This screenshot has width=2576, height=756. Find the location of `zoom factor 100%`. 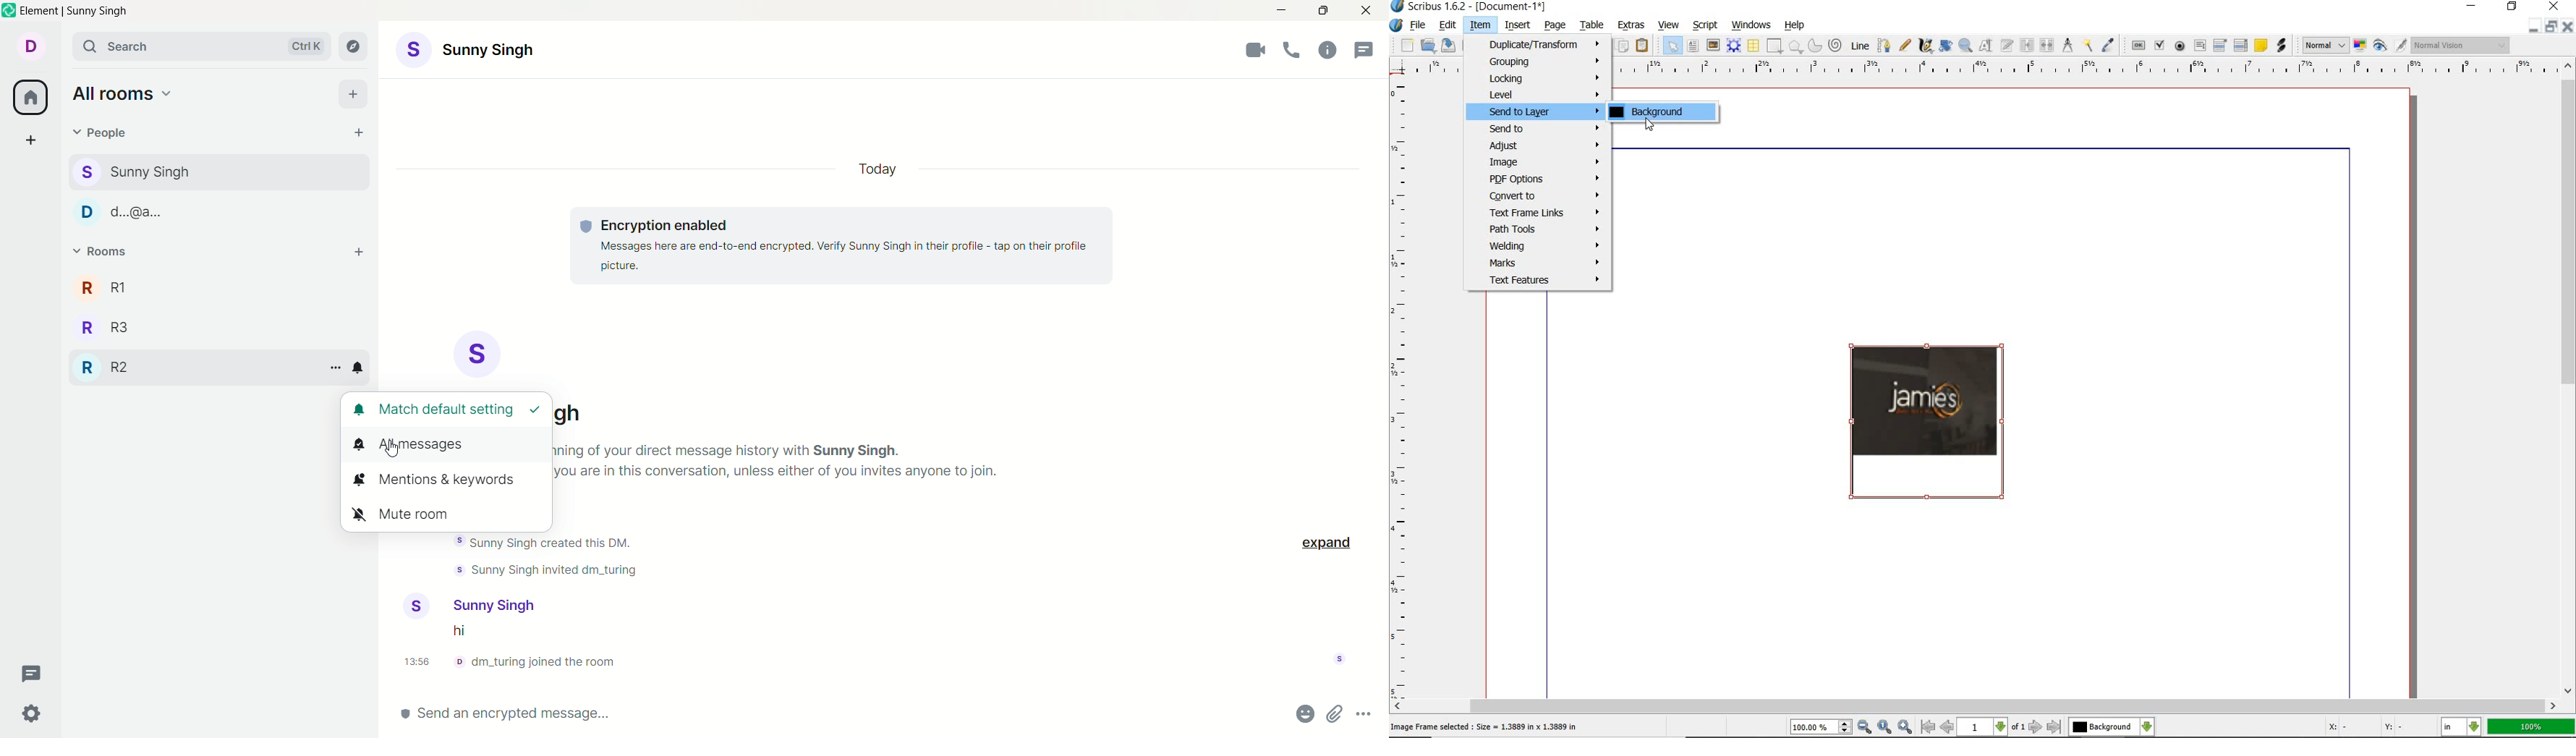

zoom factor 100% is located at coordinates (2532, 726).